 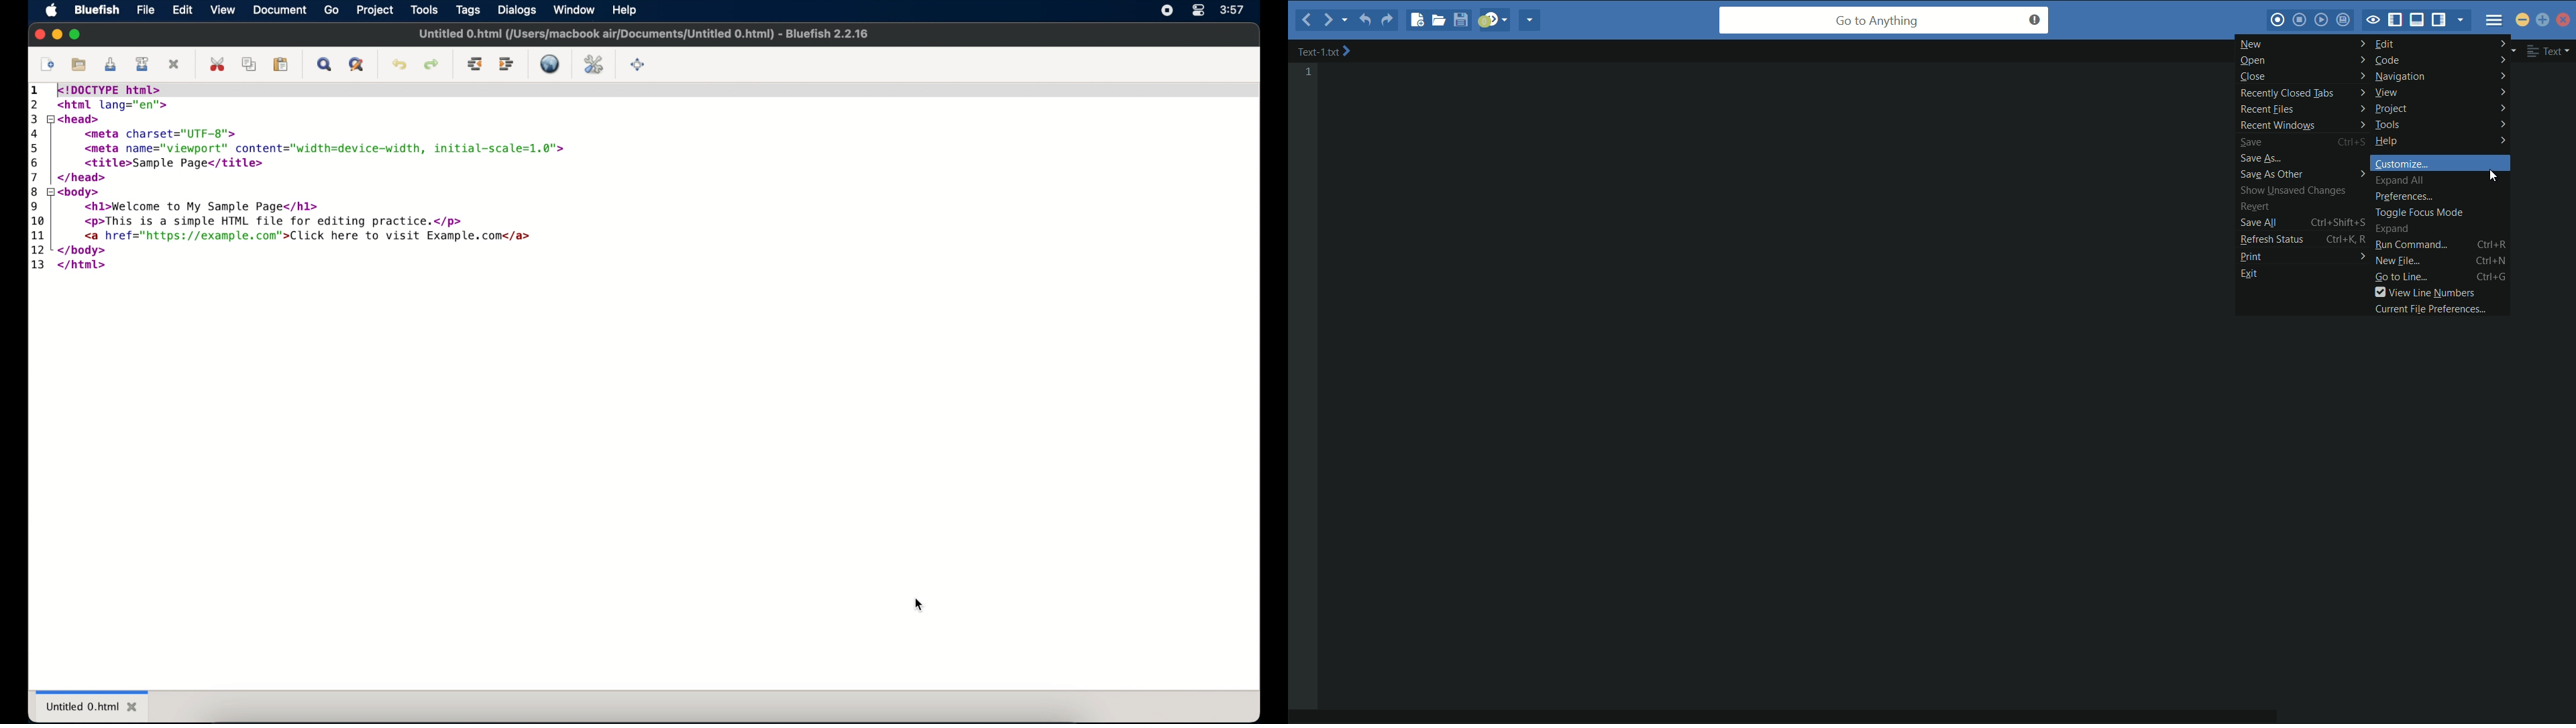 I want to click on save current file, so click(x=110, y=65).